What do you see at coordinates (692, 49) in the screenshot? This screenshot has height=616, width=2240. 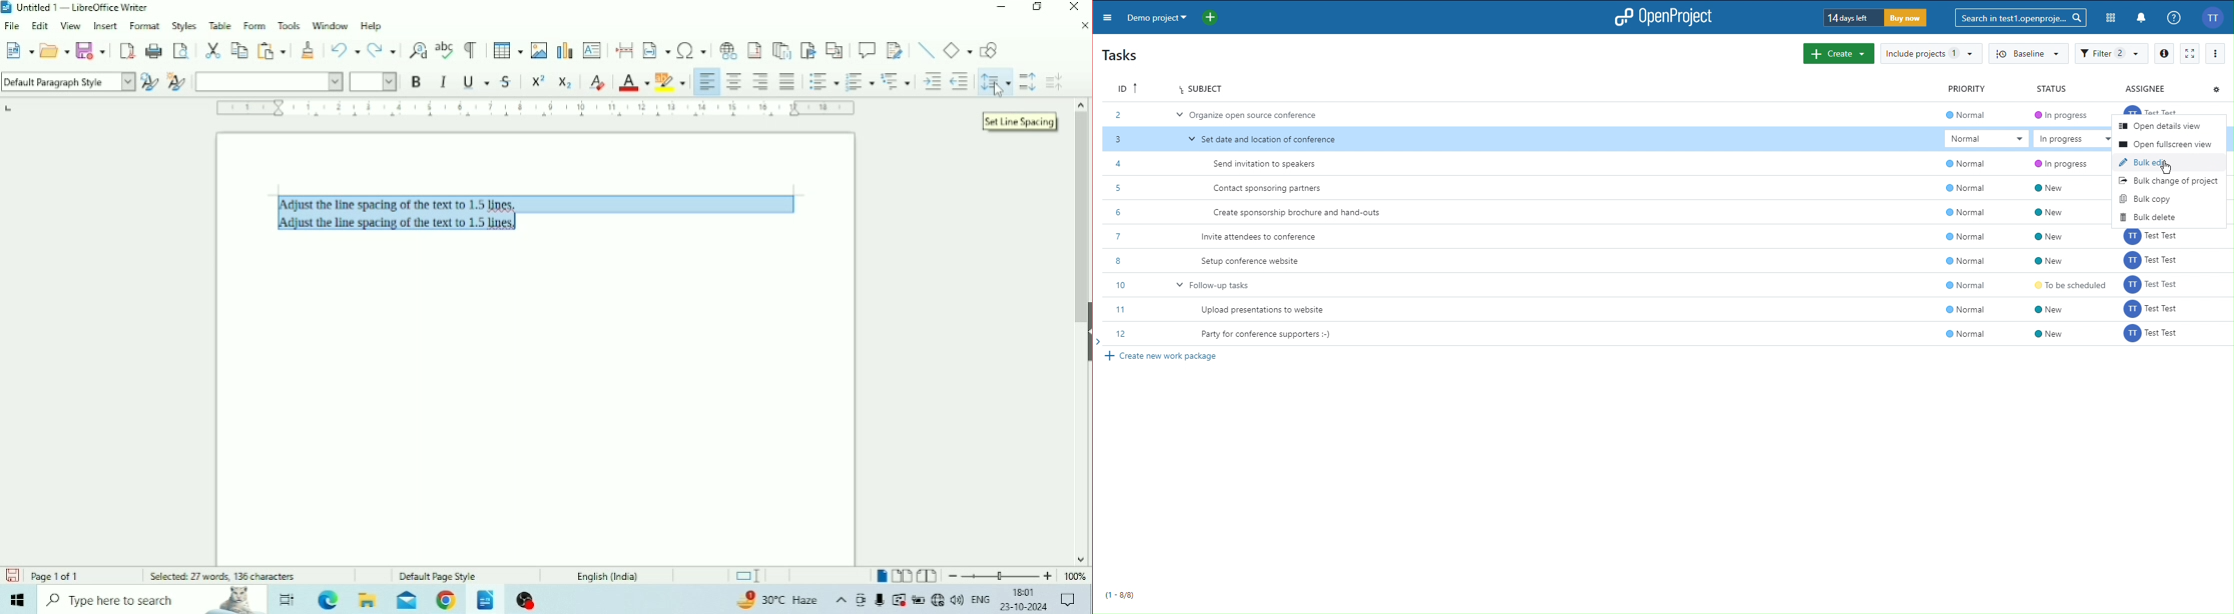 I see `Insert Special Characters` at bounding box center [692, 49].